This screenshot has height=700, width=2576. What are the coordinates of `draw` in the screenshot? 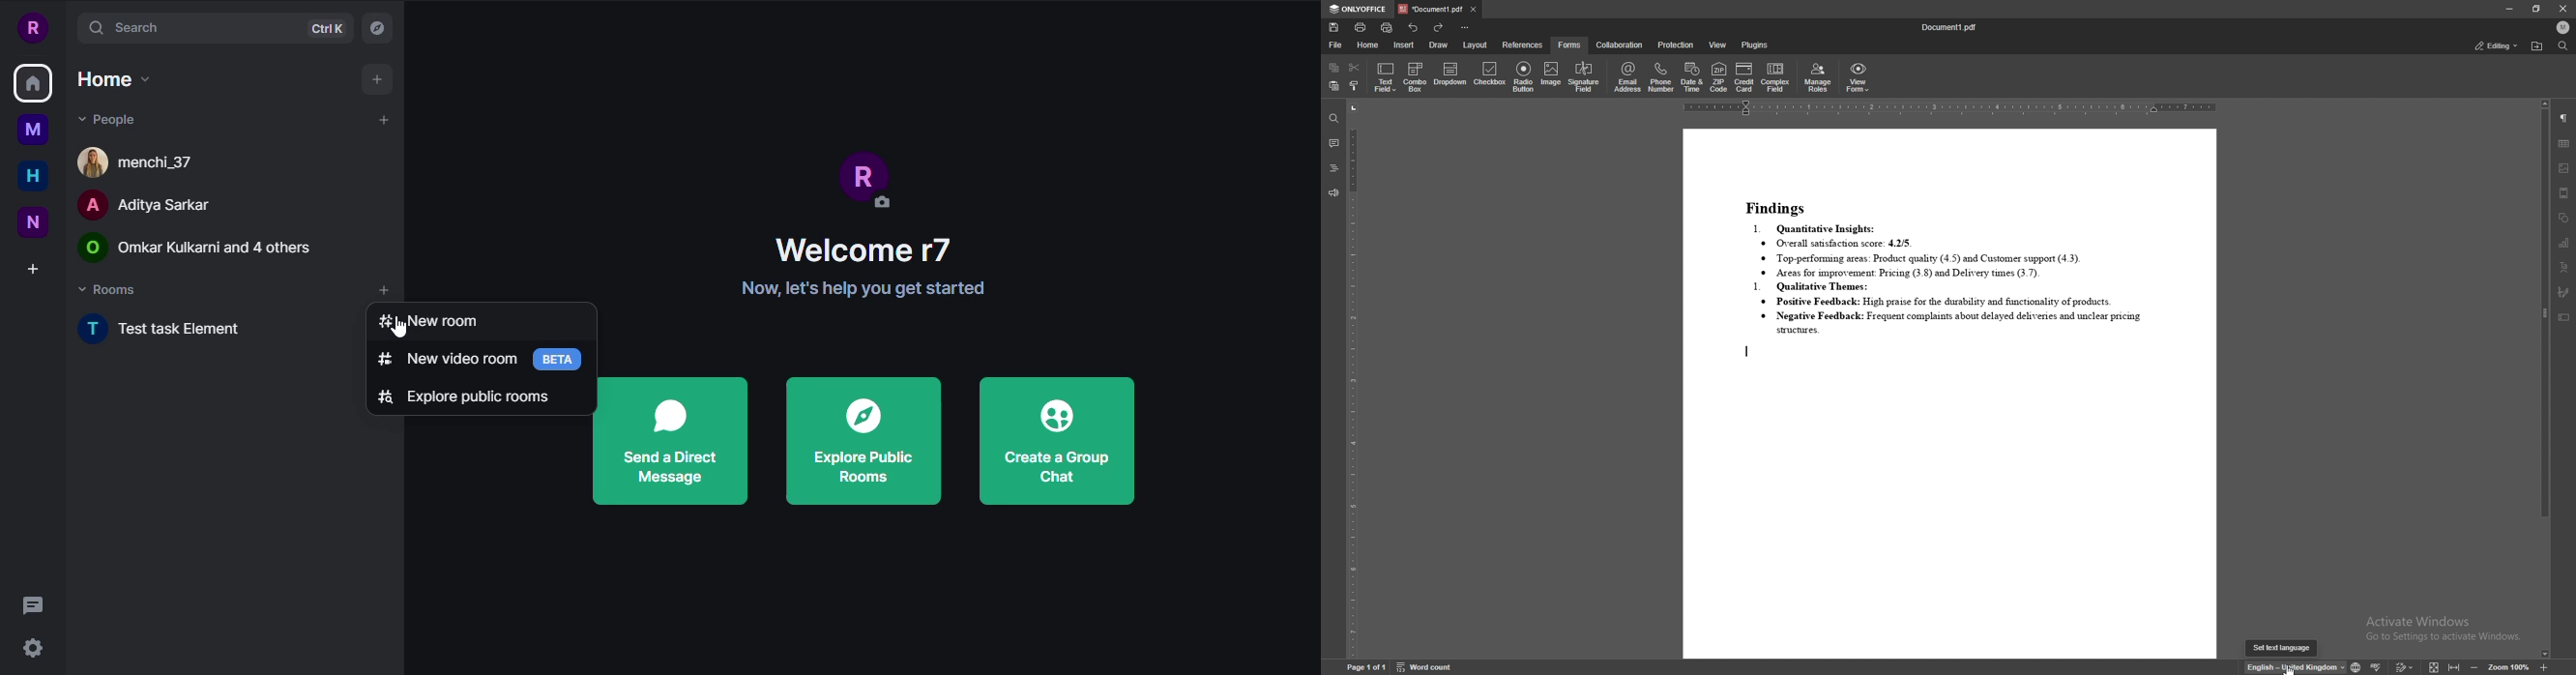 It's located at (1438, 45).